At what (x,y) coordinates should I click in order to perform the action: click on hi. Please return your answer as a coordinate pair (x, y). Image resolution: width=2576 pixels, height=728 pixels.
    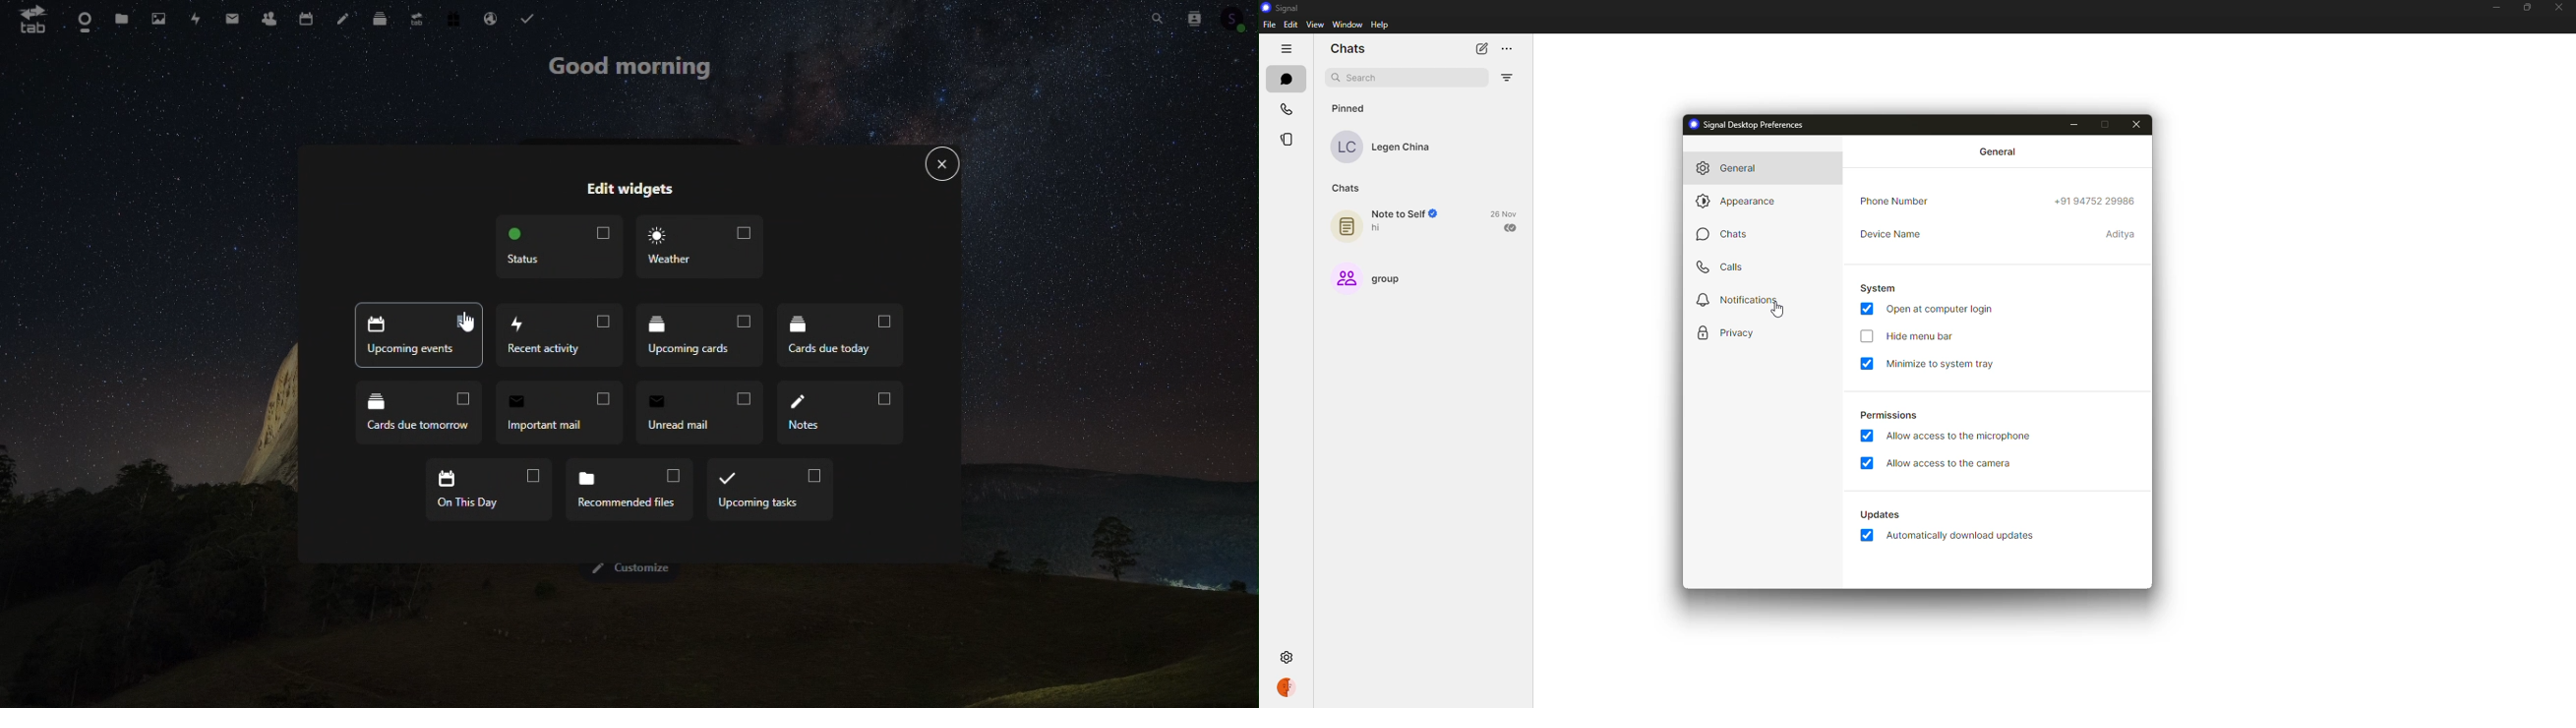
    Looking at the image, I should click on (1378, 228).